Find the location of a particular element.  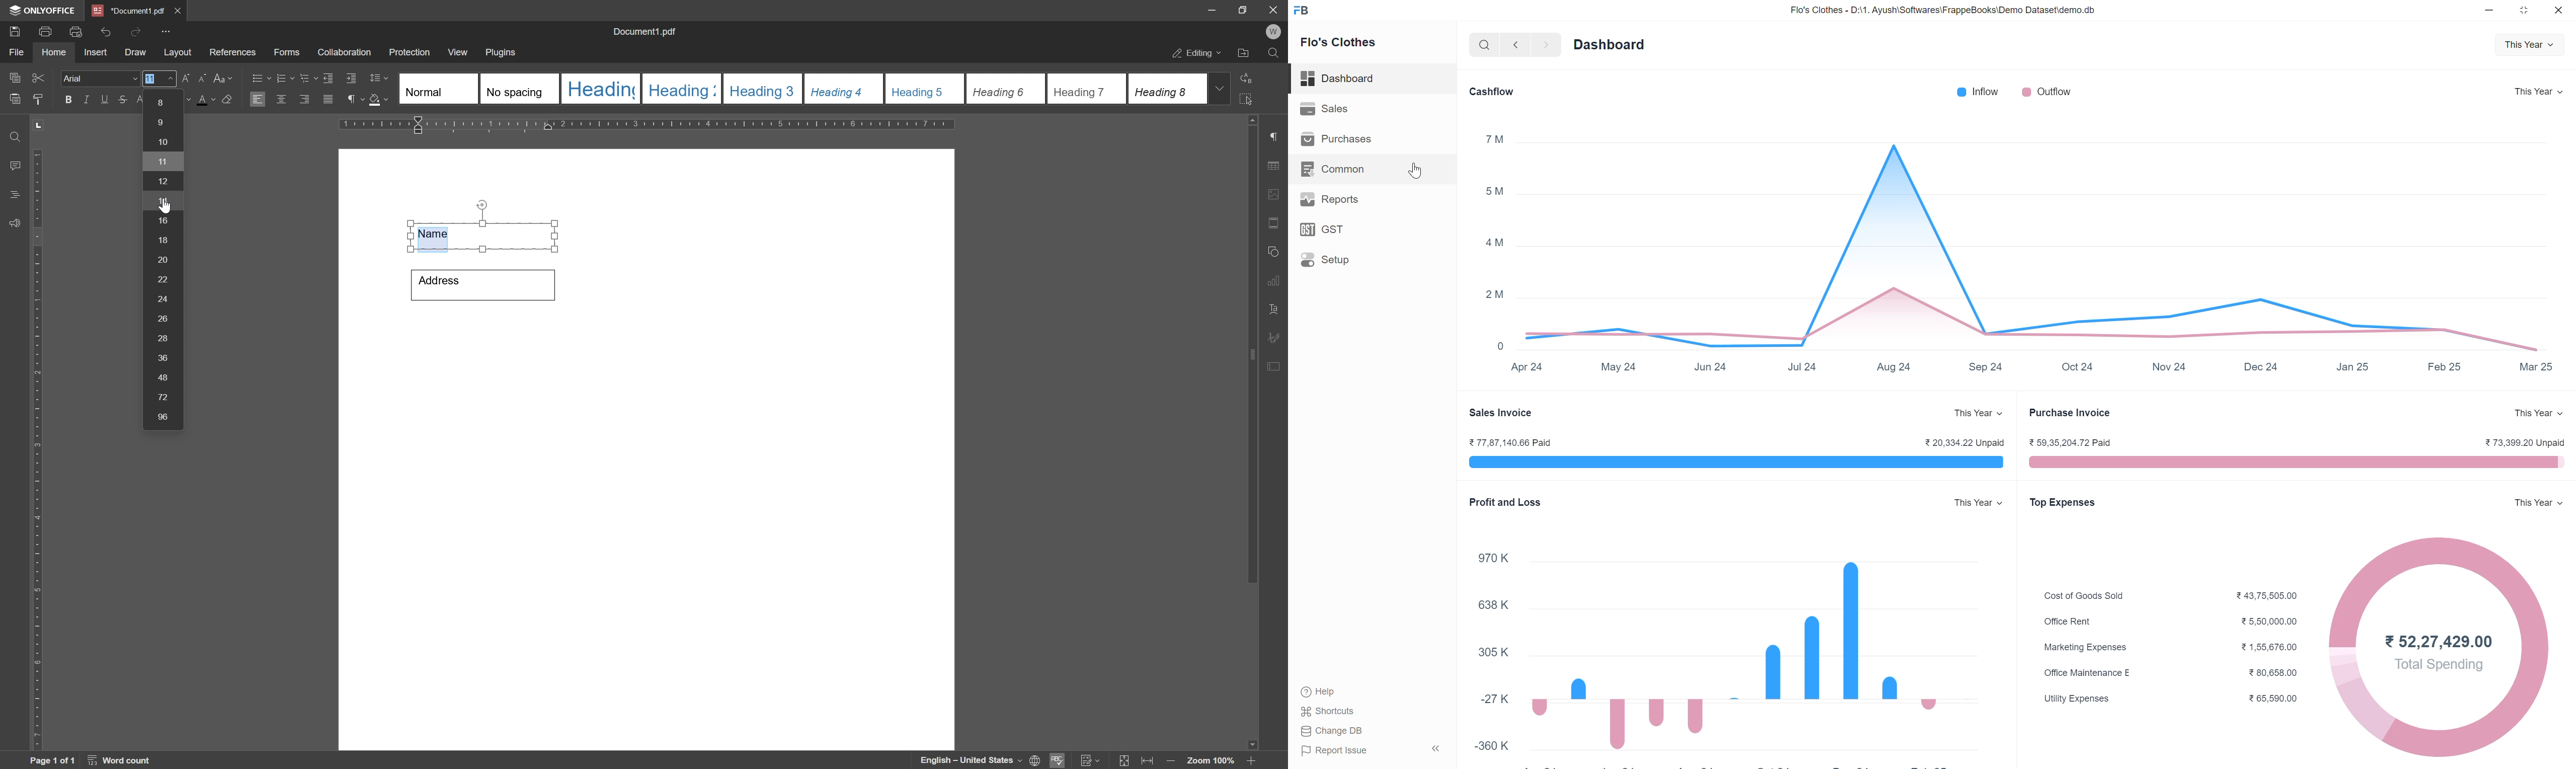

text art settings is located at coordinates (1277, 310).